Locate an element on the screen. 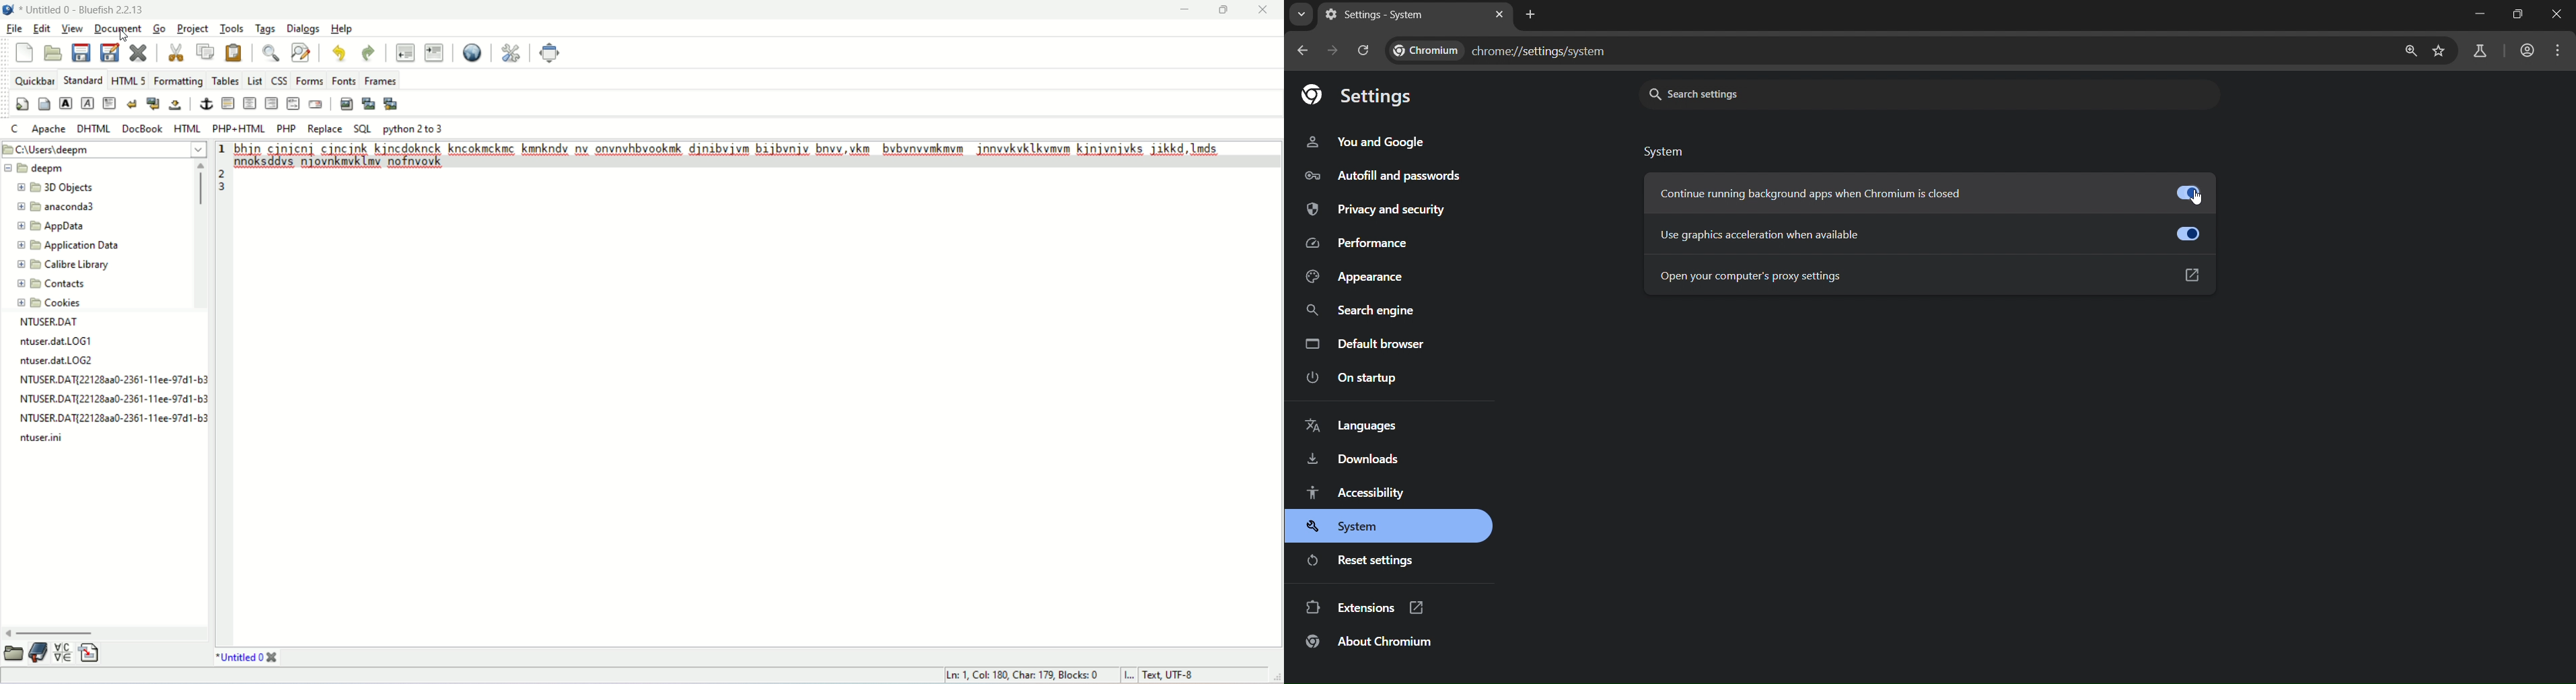  tables is located at coordinates (224, 81).